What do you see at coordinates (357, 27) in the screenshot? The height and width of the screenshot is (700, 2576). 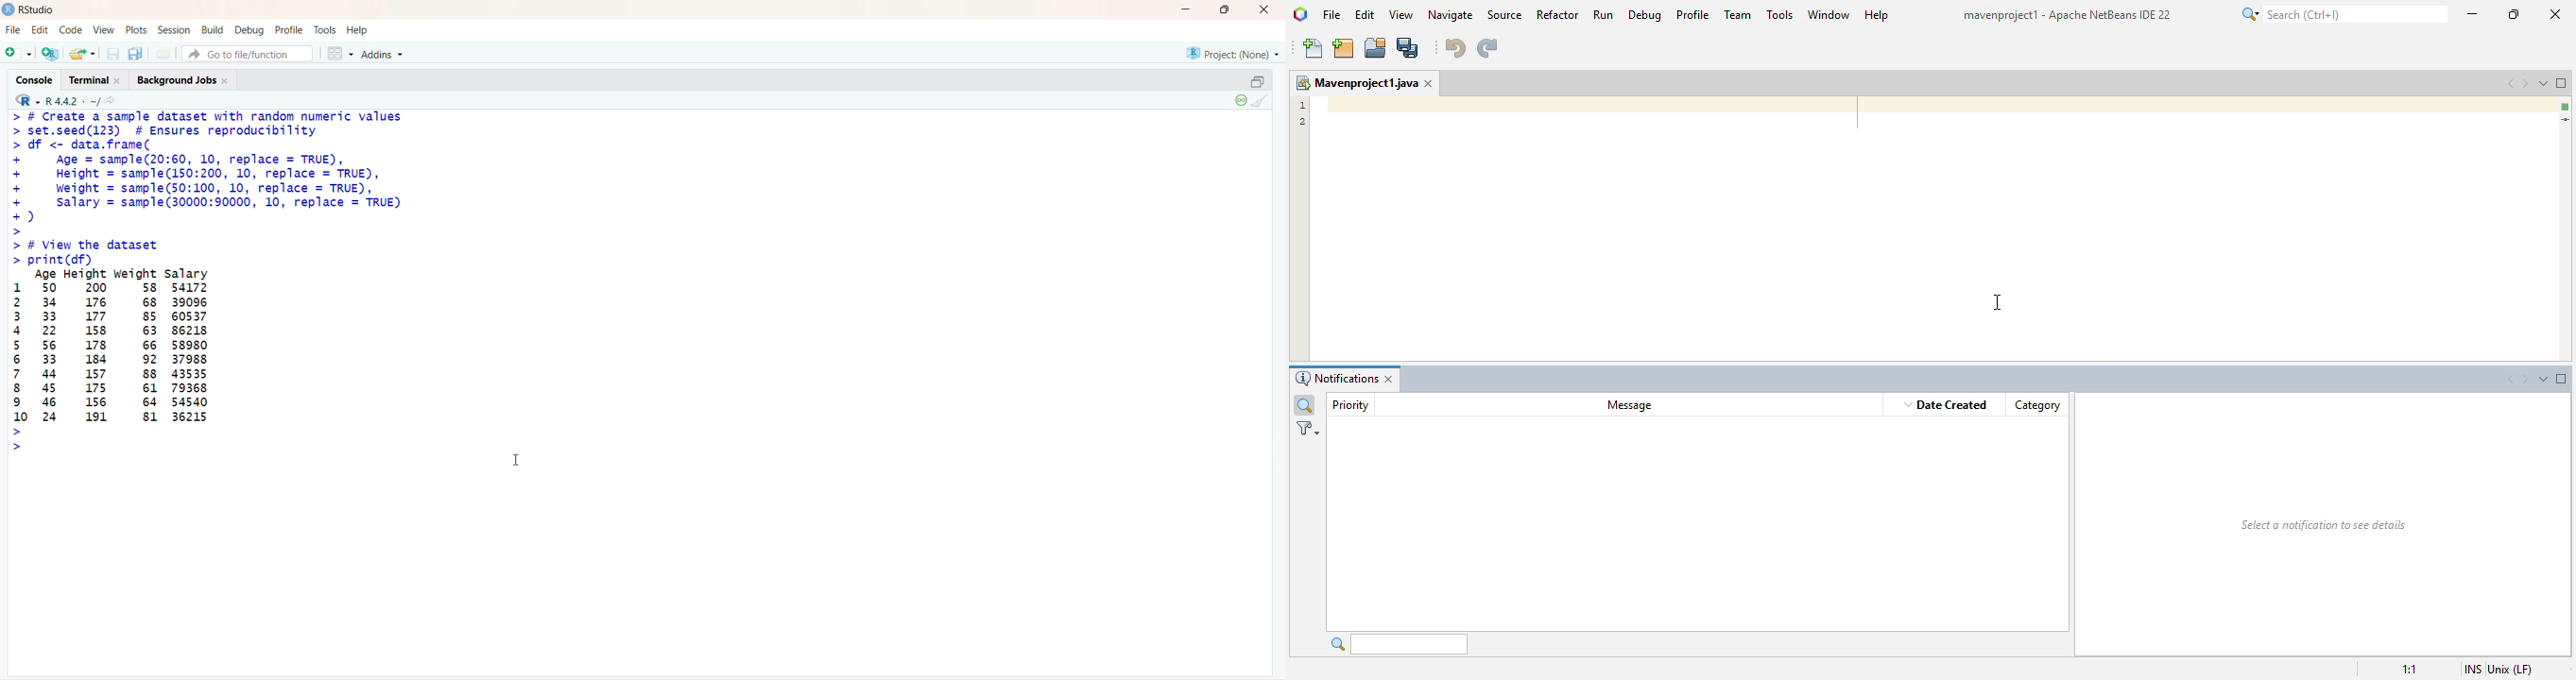 I see `Help` at bounding box center [357, 27].